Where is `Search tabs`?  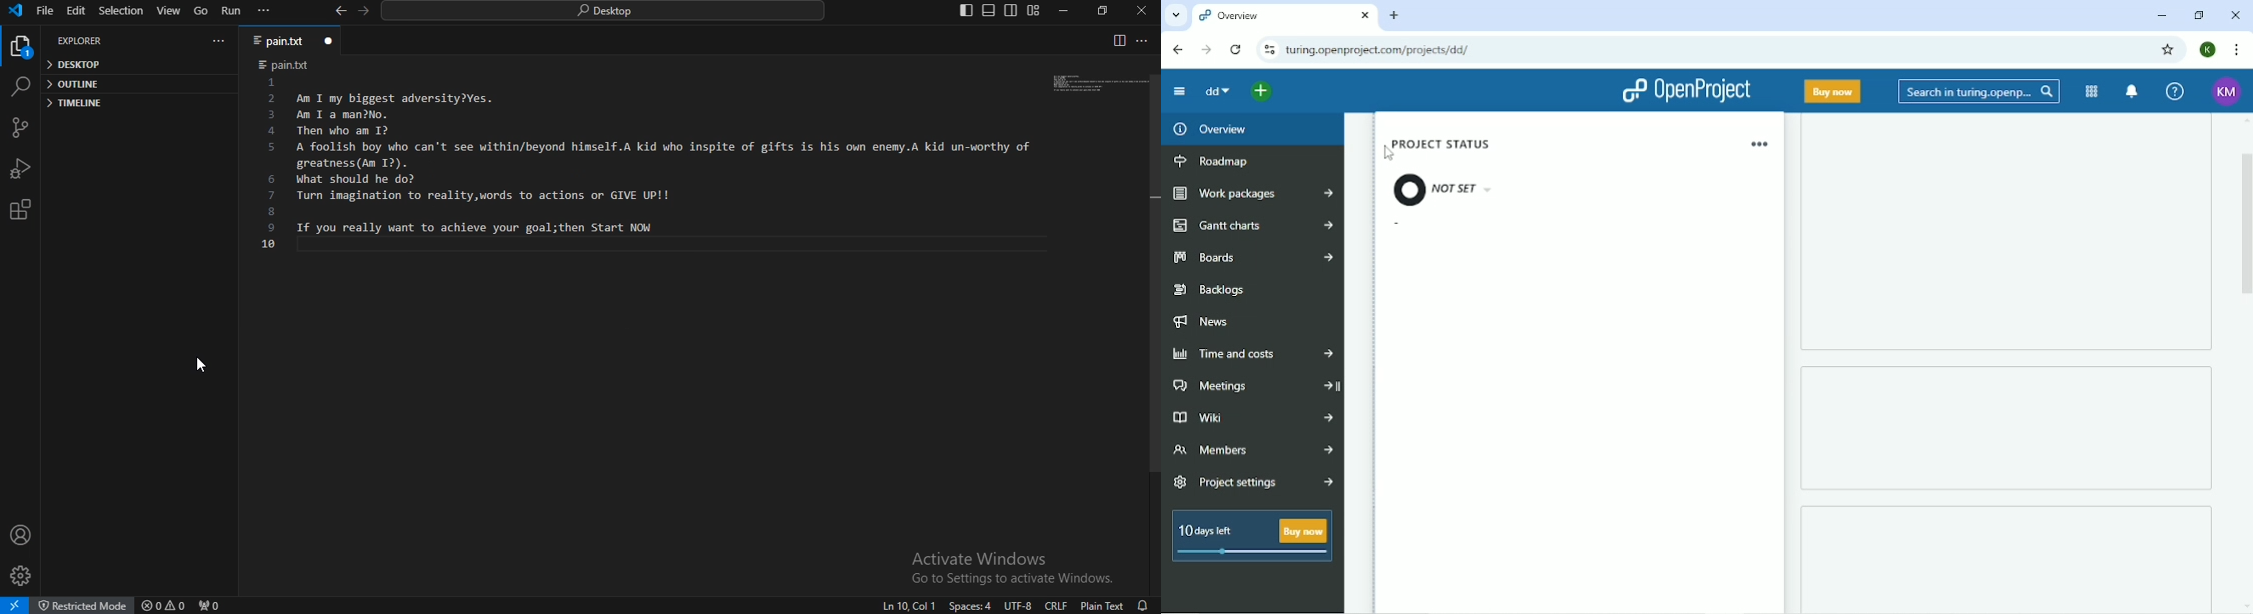
Search tabs is located at coordinates (1175, 14).